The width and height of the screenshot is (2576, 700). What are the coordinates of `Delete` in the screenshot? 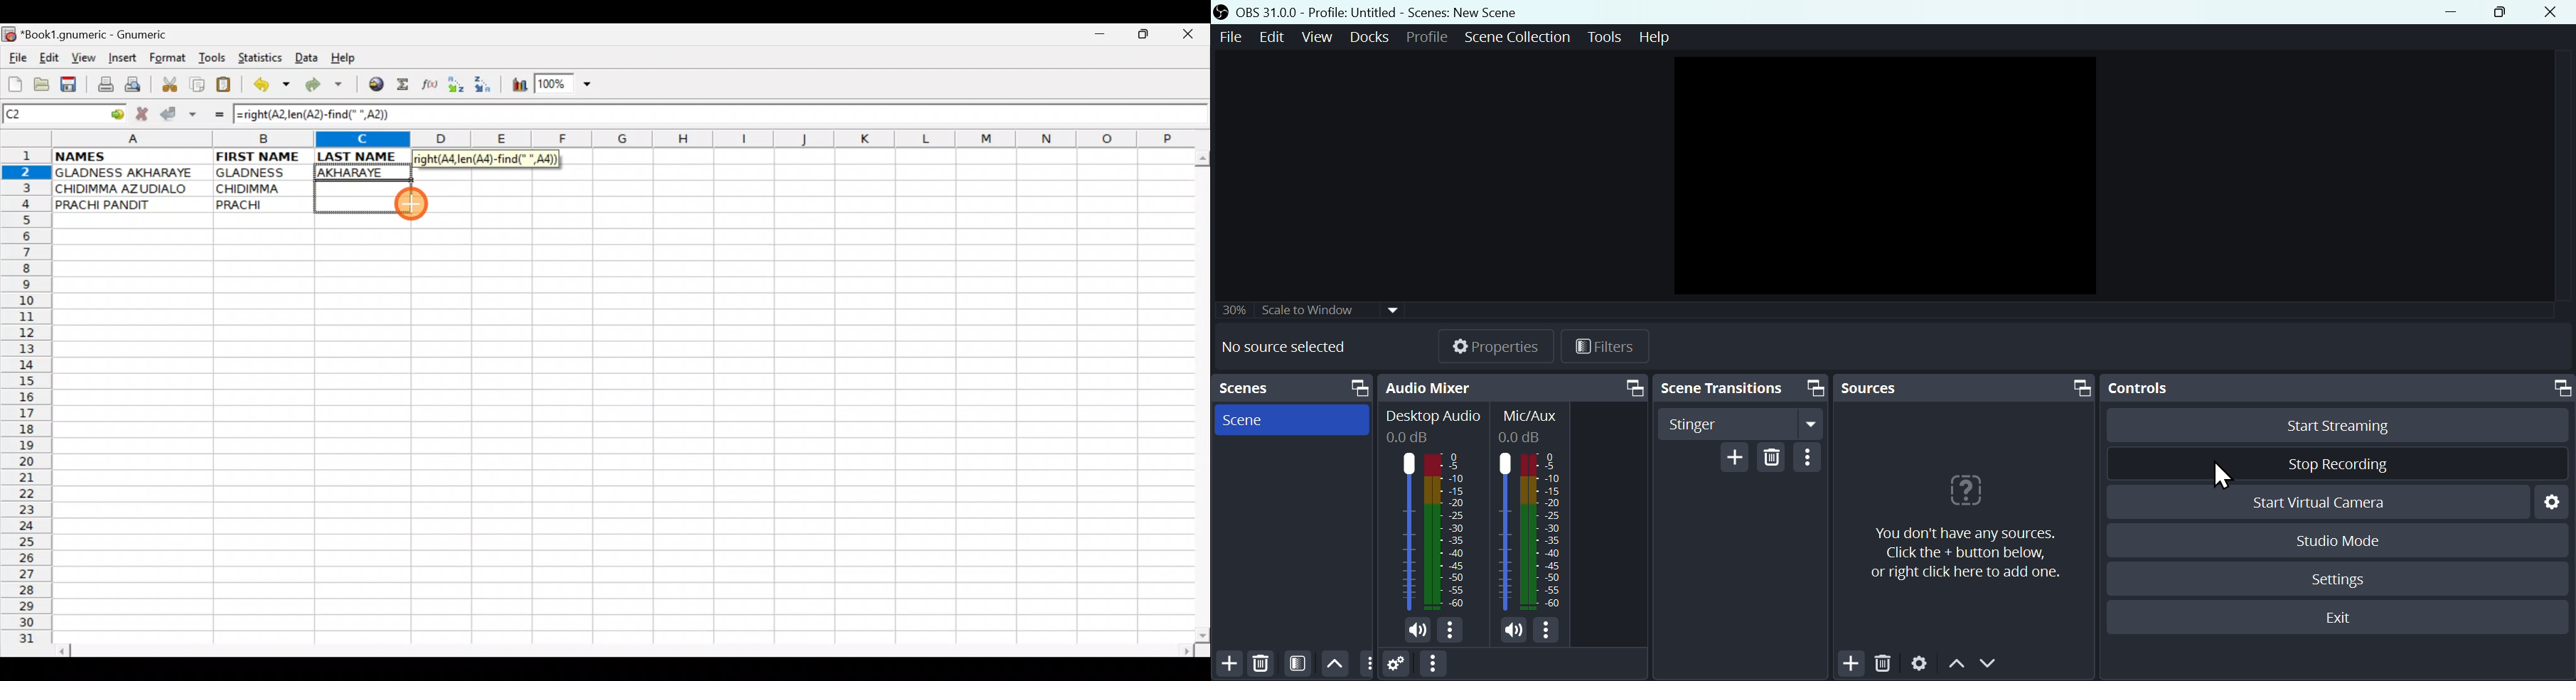 It's located at (1264, 663).